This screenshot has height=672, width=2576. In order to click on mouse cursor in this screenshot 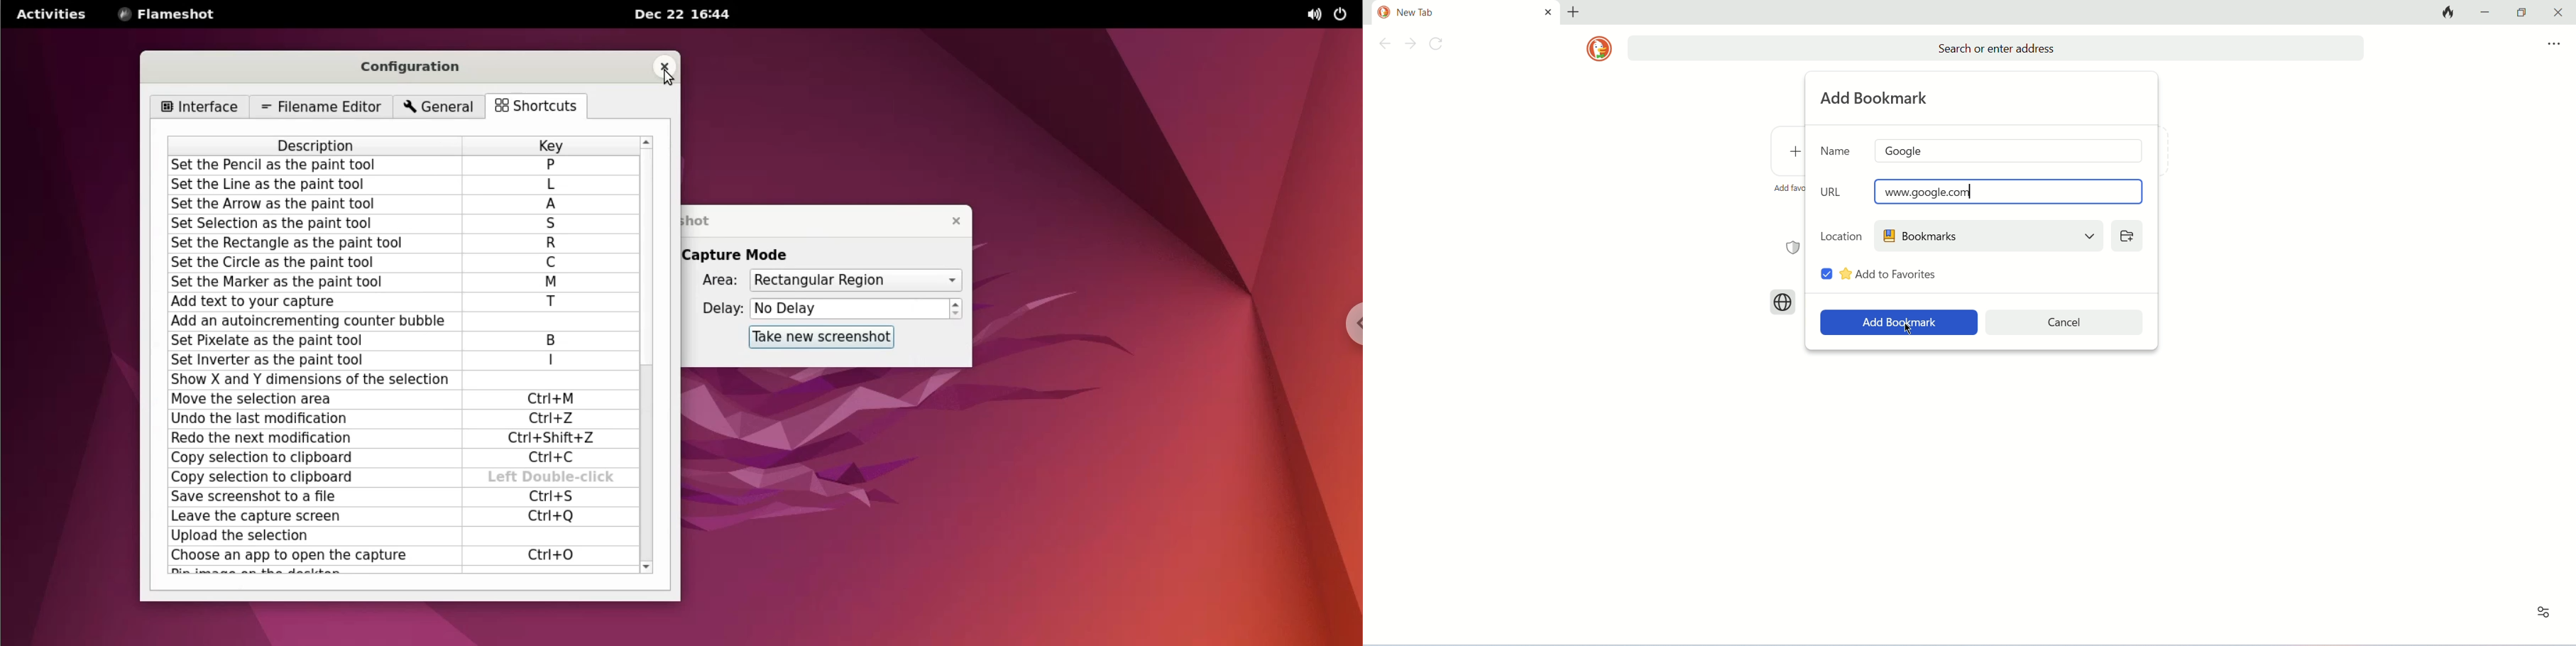, I will do `click(1908, 329)`.